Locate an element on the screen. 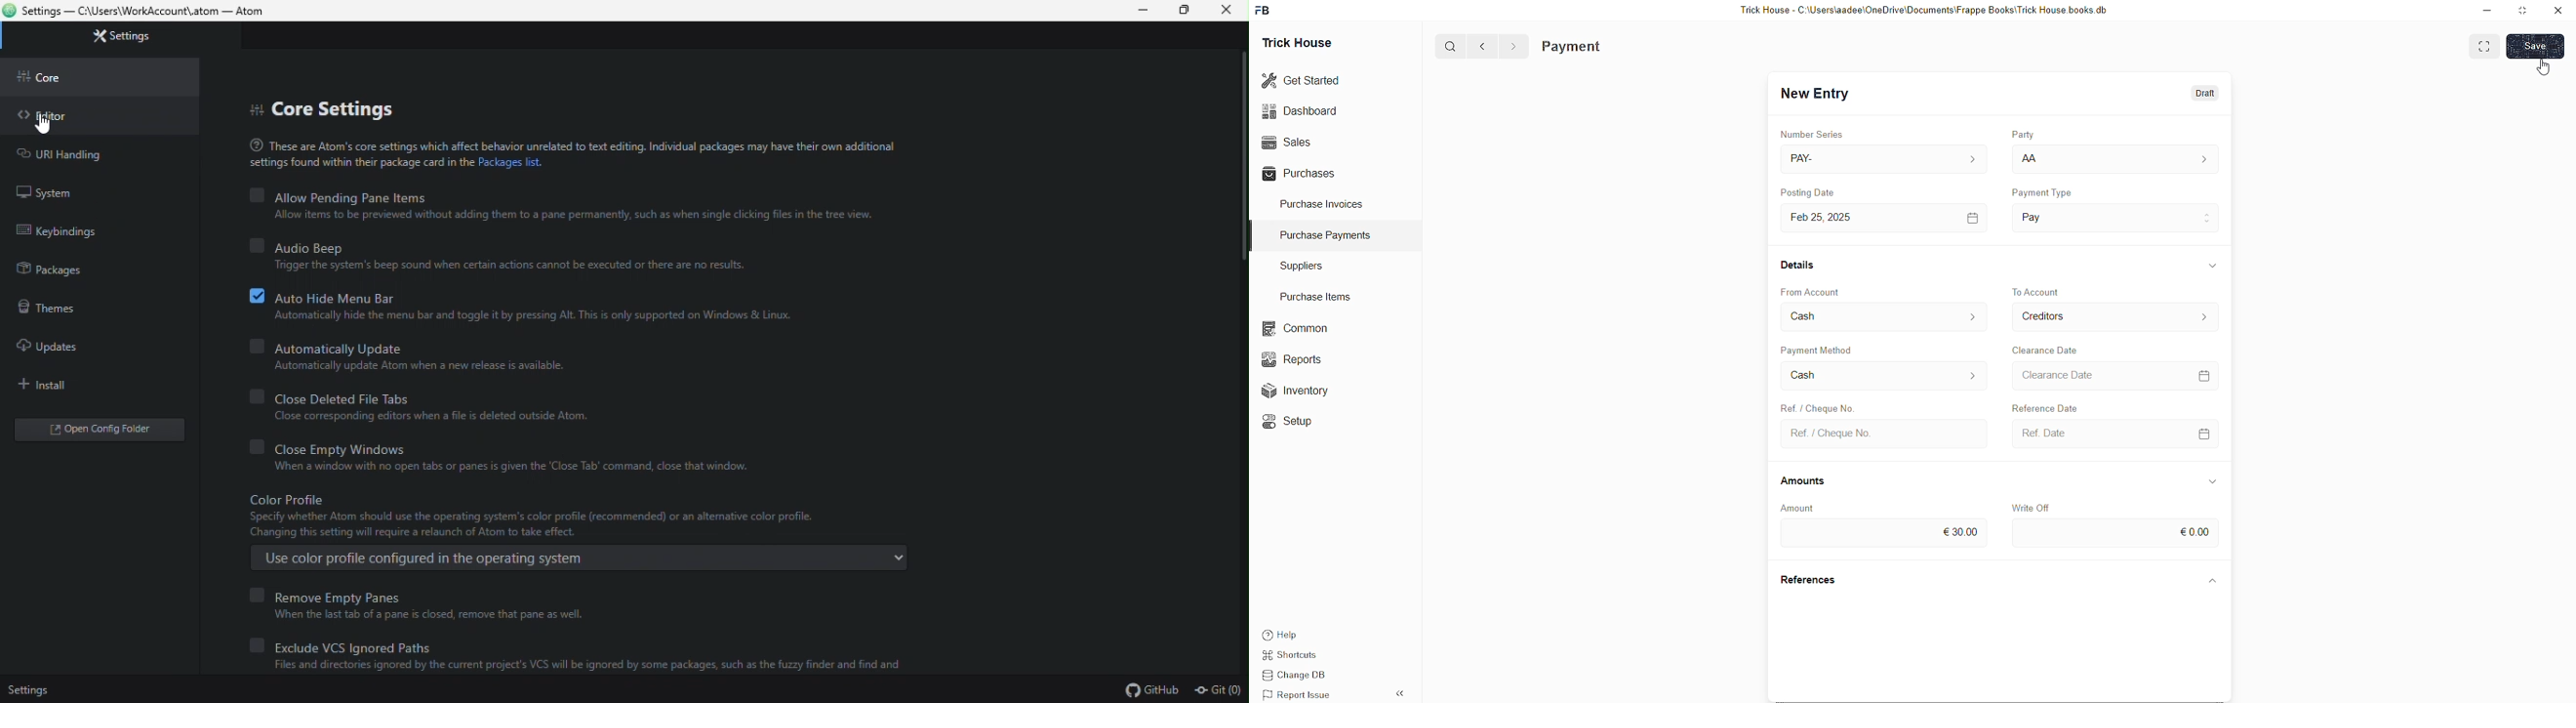 The image size is (2576, 728). Q is located at coordinates (1445, 45).